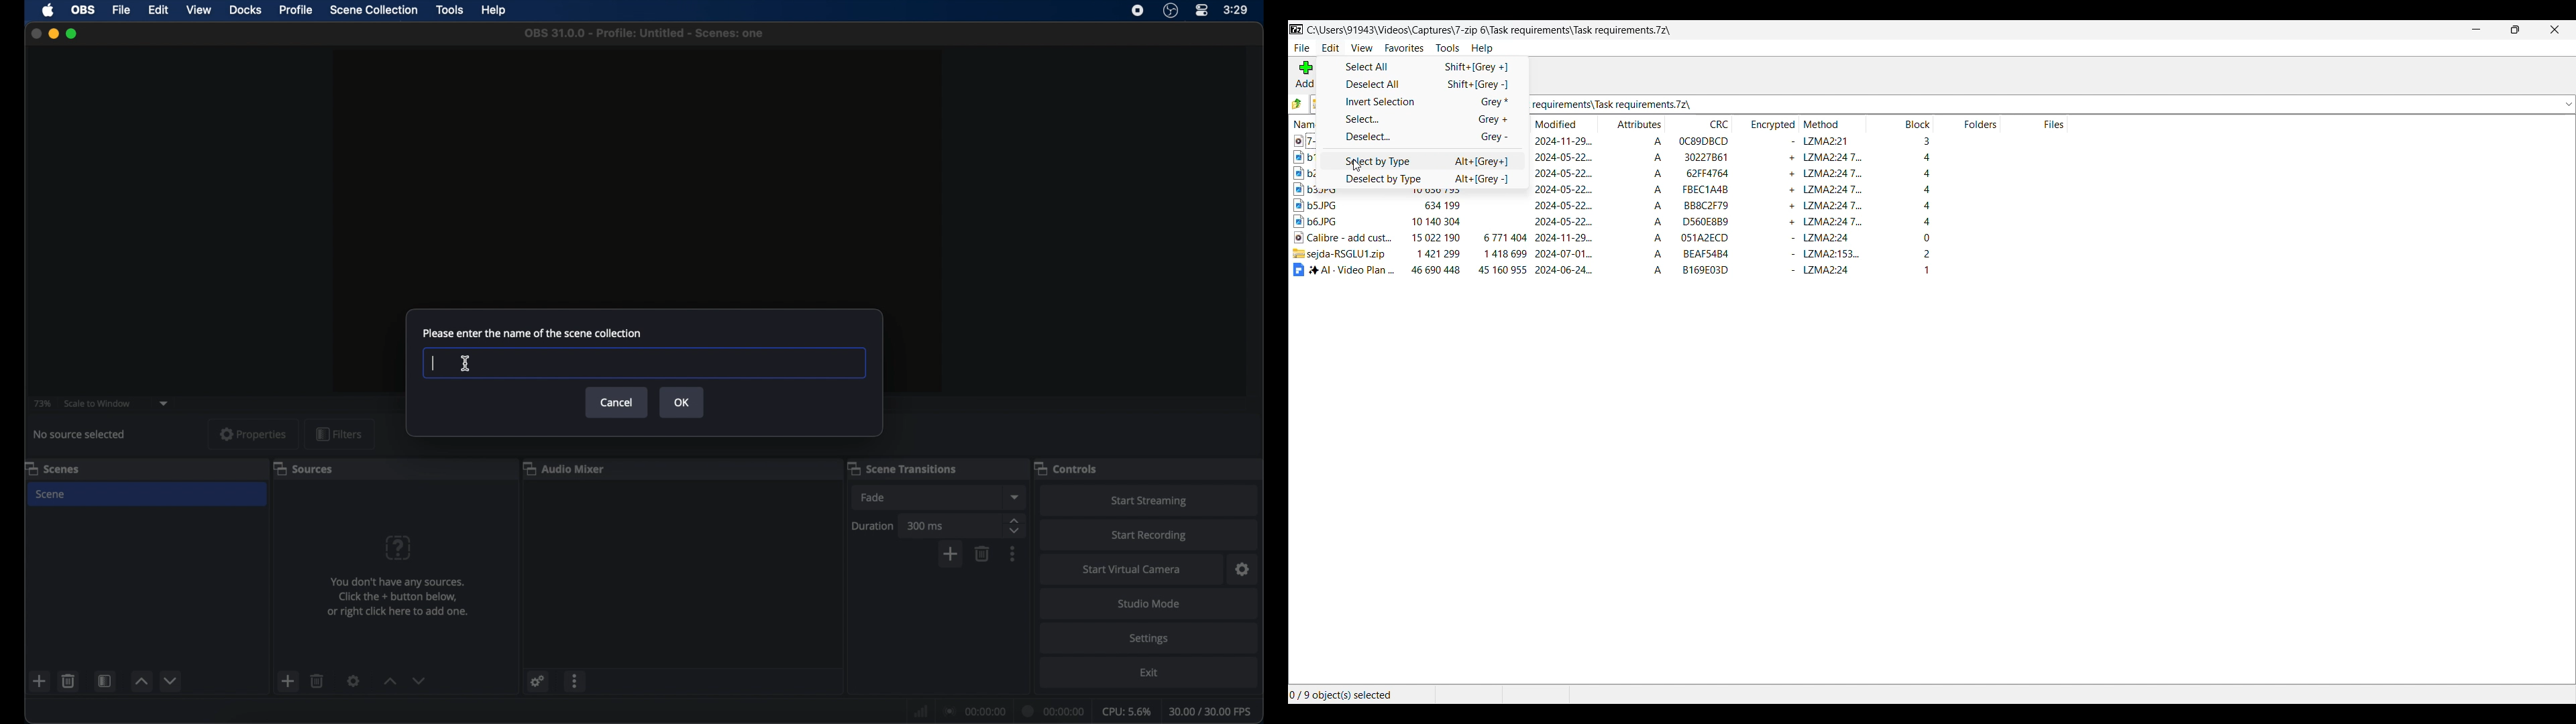 The image size is (2576, 728). What do you see at coordinates (1404, 48) in the screenshot?
I see `Favorites menu` at bounding box center [1404, 48].